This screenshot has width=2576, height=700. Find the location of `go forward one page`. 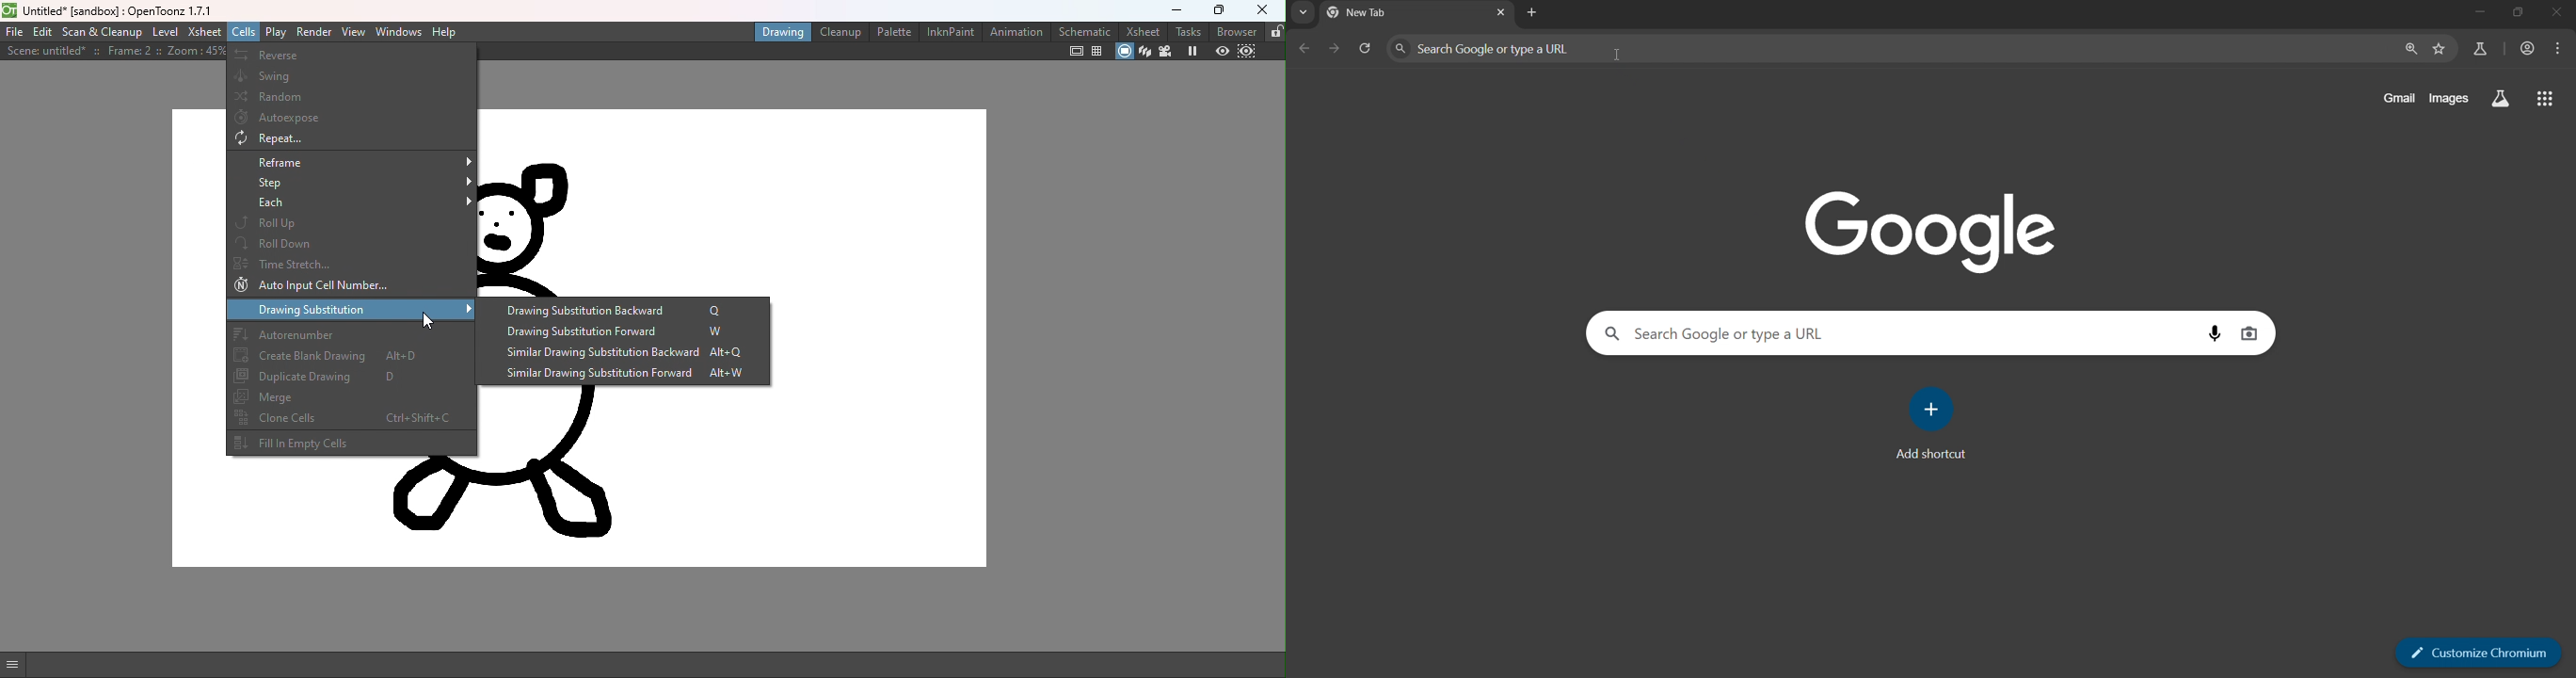

go forward one page is located at coordinates (1335, 49).